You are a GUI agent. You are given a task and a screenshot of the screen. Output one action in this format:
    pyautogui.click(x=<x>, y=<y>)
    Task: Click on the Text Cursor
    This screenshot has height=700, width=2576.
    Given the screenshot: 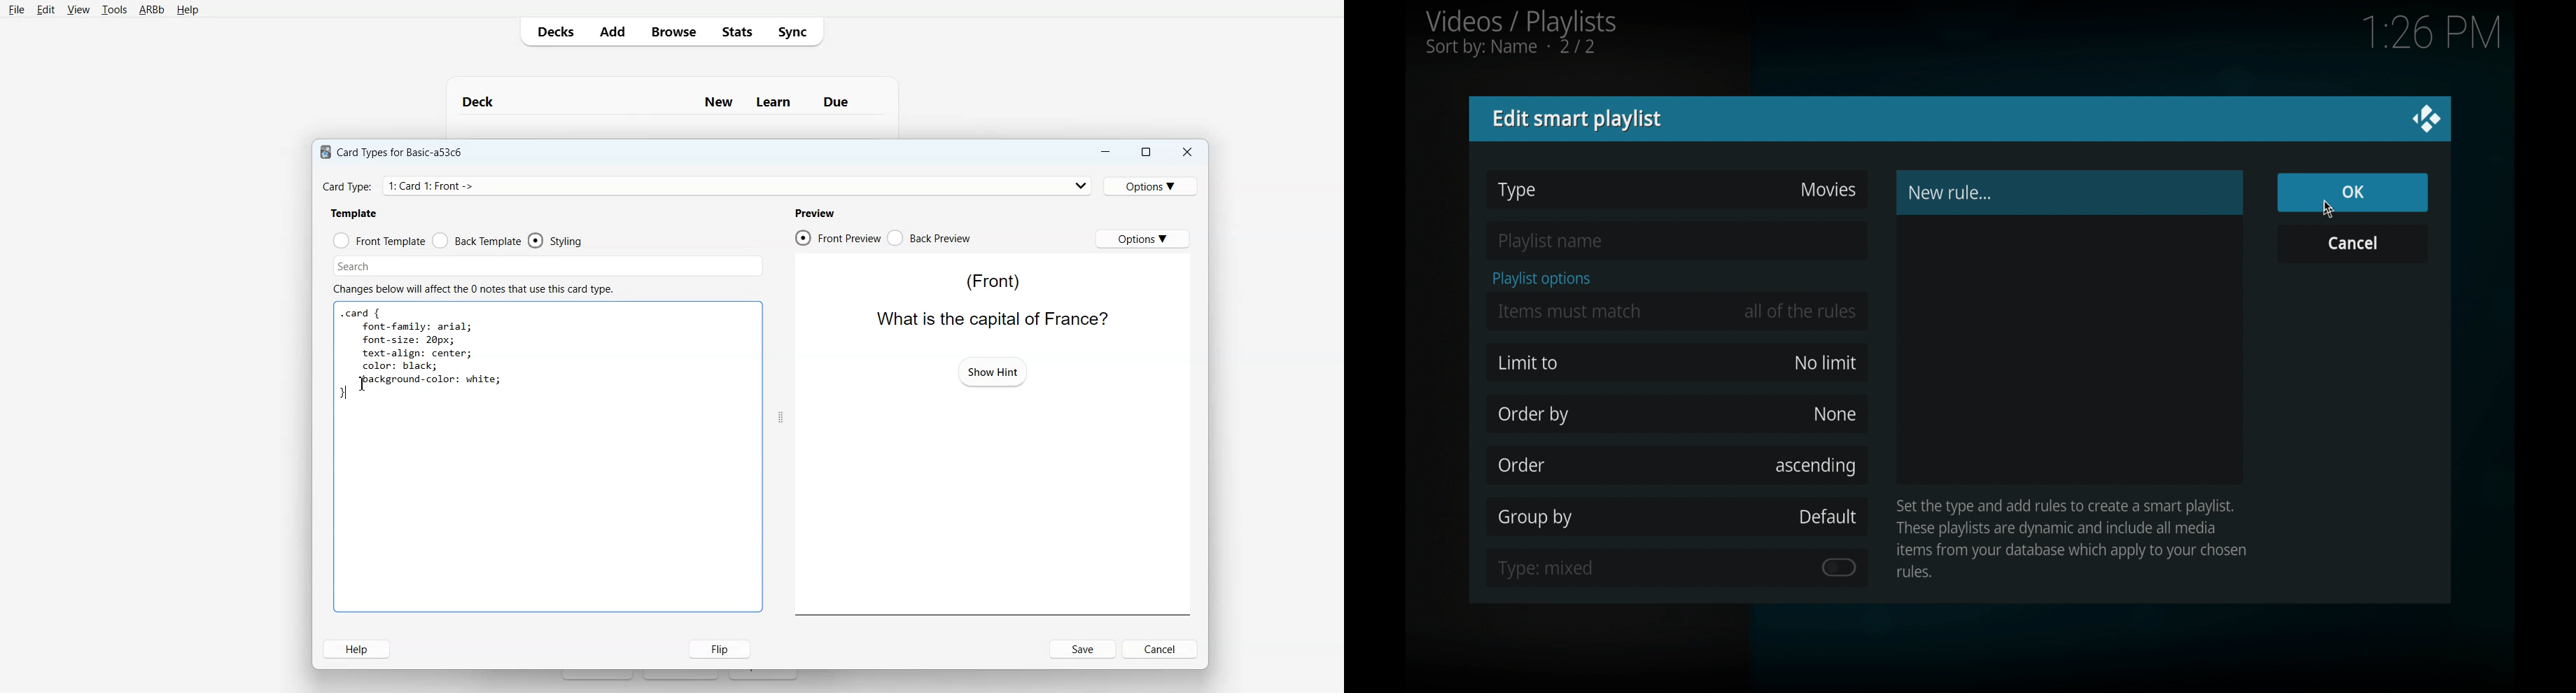 What is the action you would take?
    pyautogui.click(x=365, y=384)
    